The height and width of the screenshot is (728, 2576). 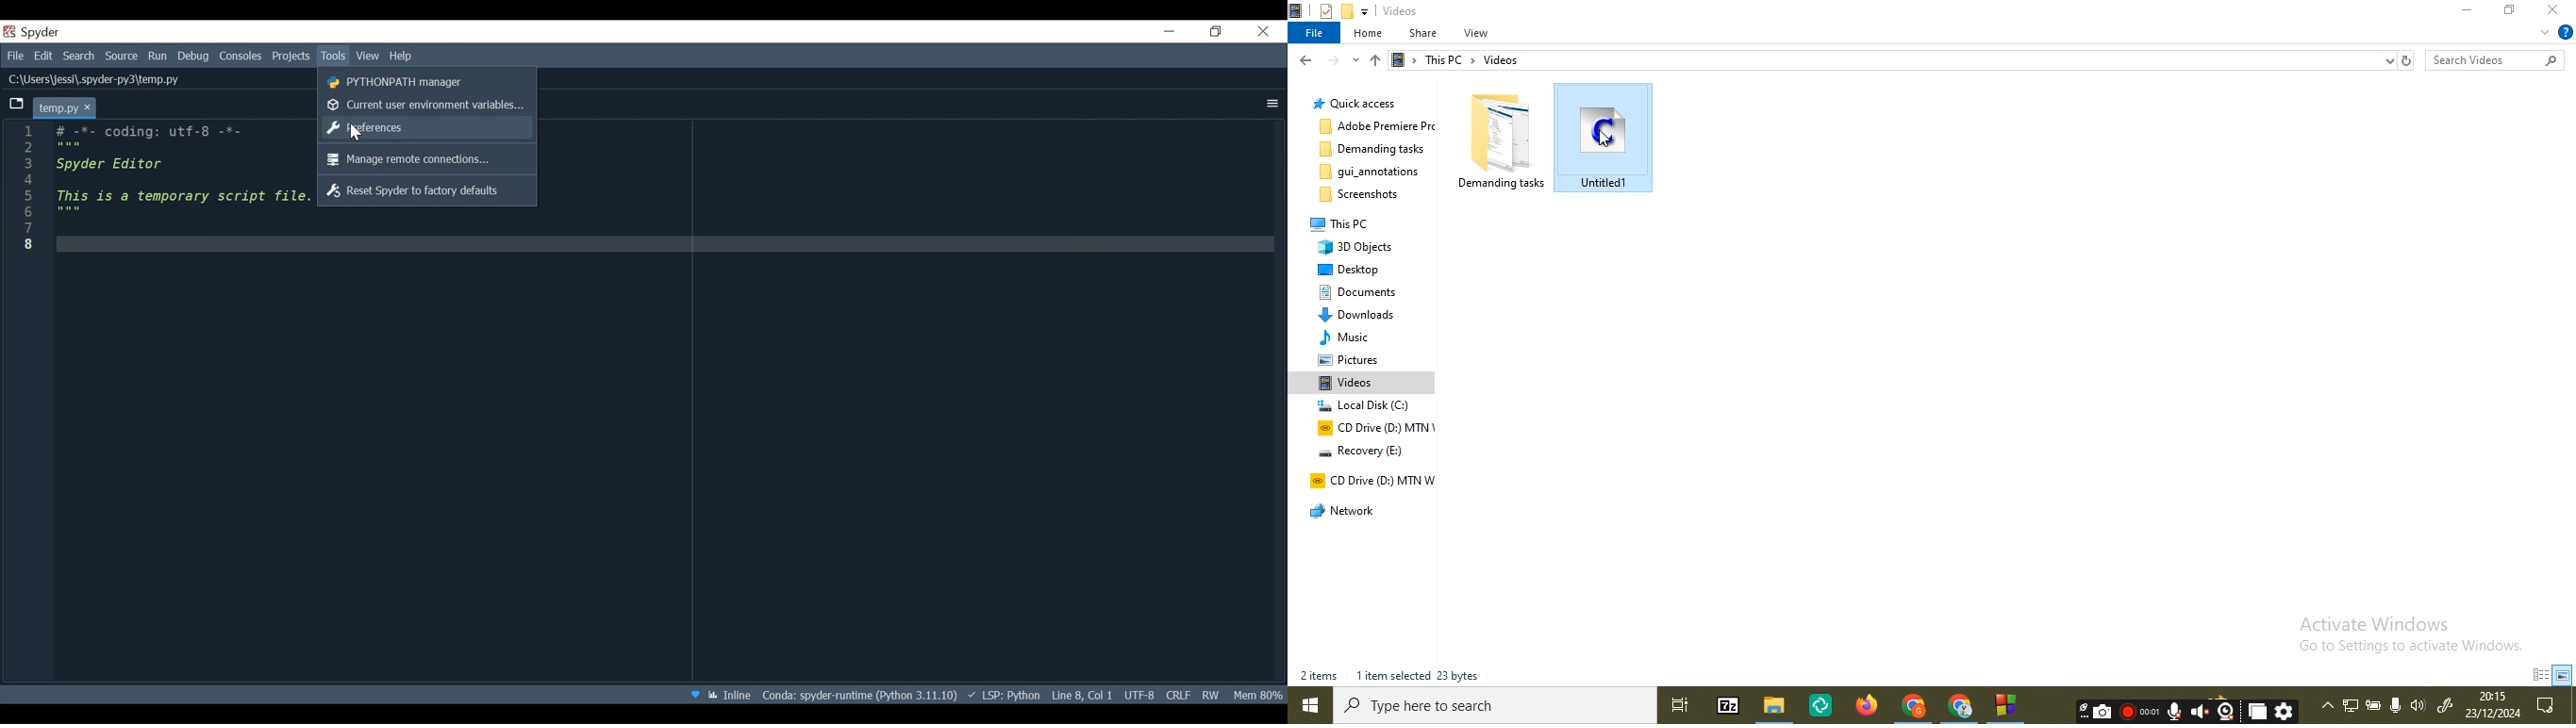 What do you see at coordinates (2183, 712) in the screenshot?
I see `recording tool` at bounding box center [2183, 712].